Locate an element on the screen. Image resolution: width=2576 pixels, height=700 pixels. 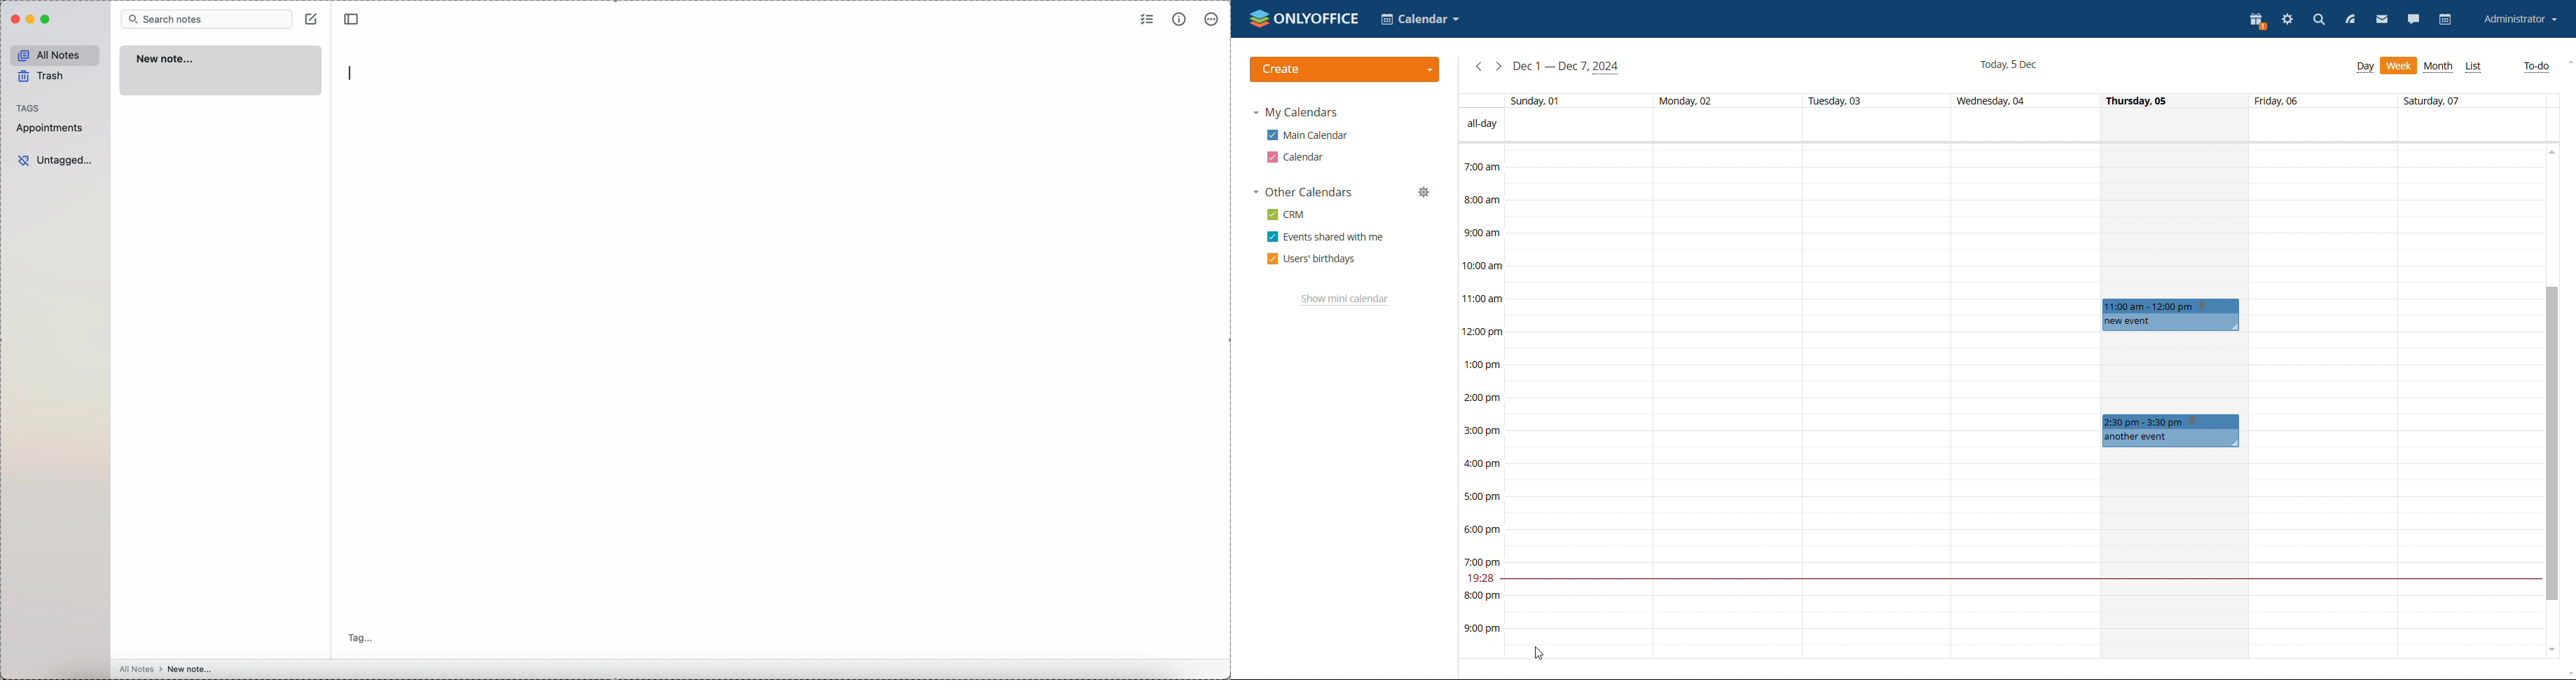
new note is located at coordinates (220, 71).